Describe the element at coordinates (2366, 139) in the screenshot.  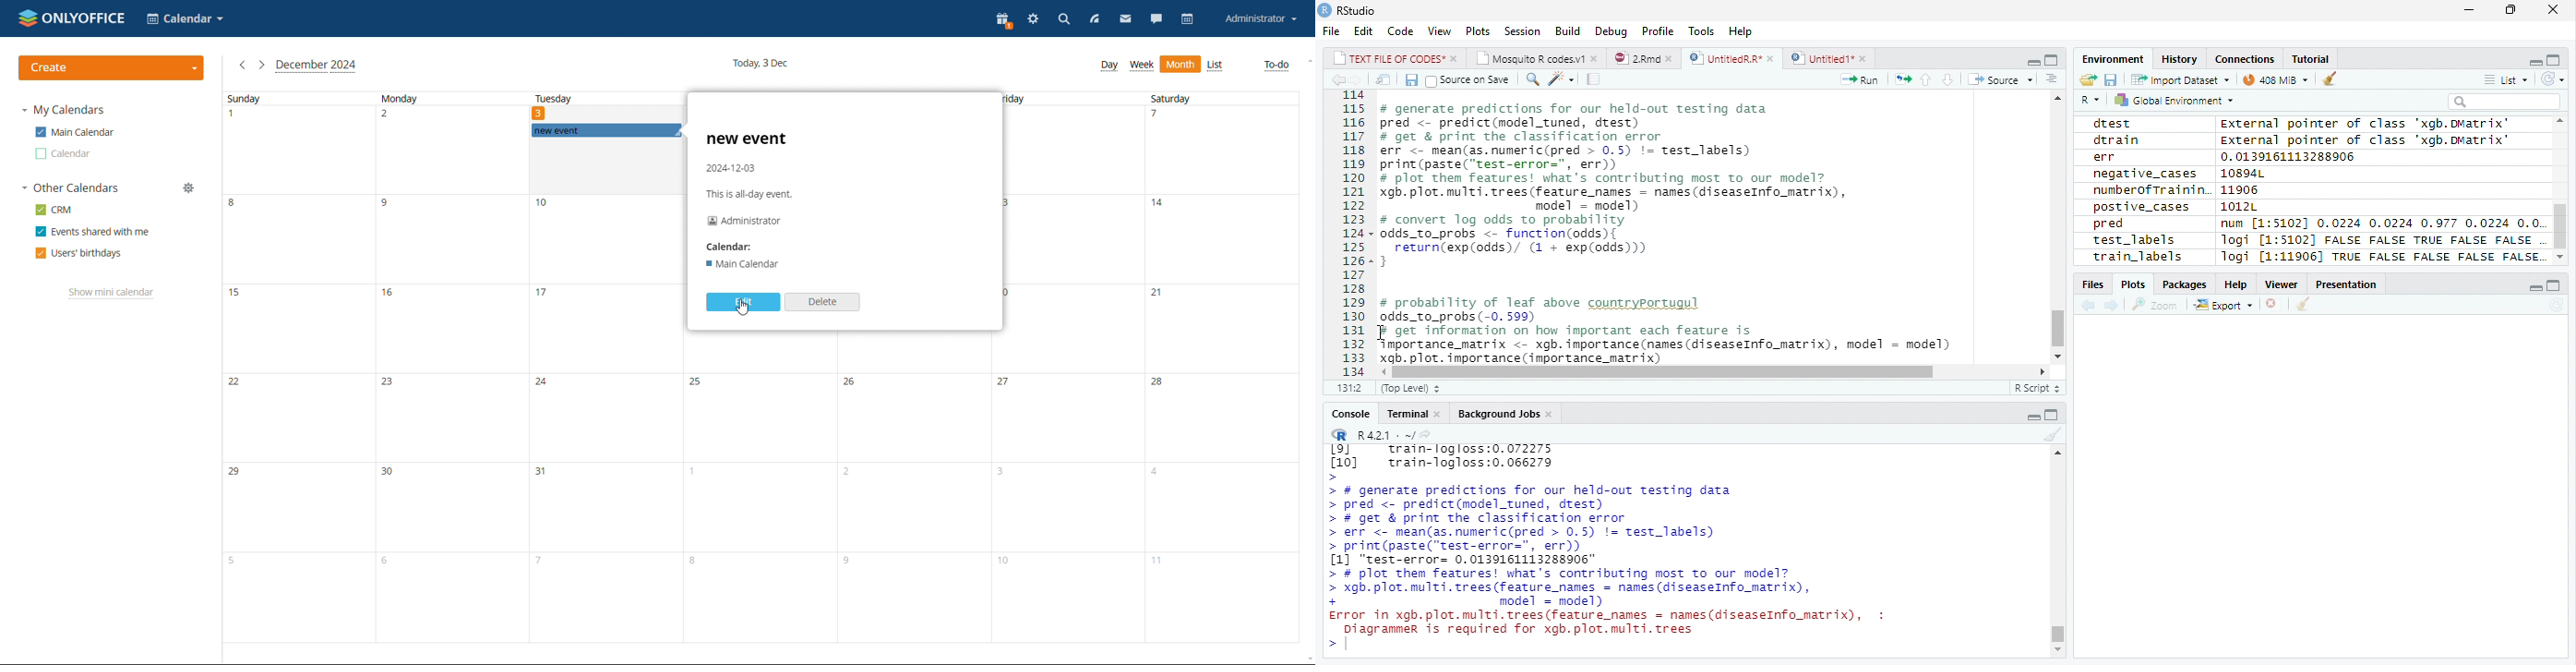
I see `External pointer of class "xgb.DMatrix'` at that location.